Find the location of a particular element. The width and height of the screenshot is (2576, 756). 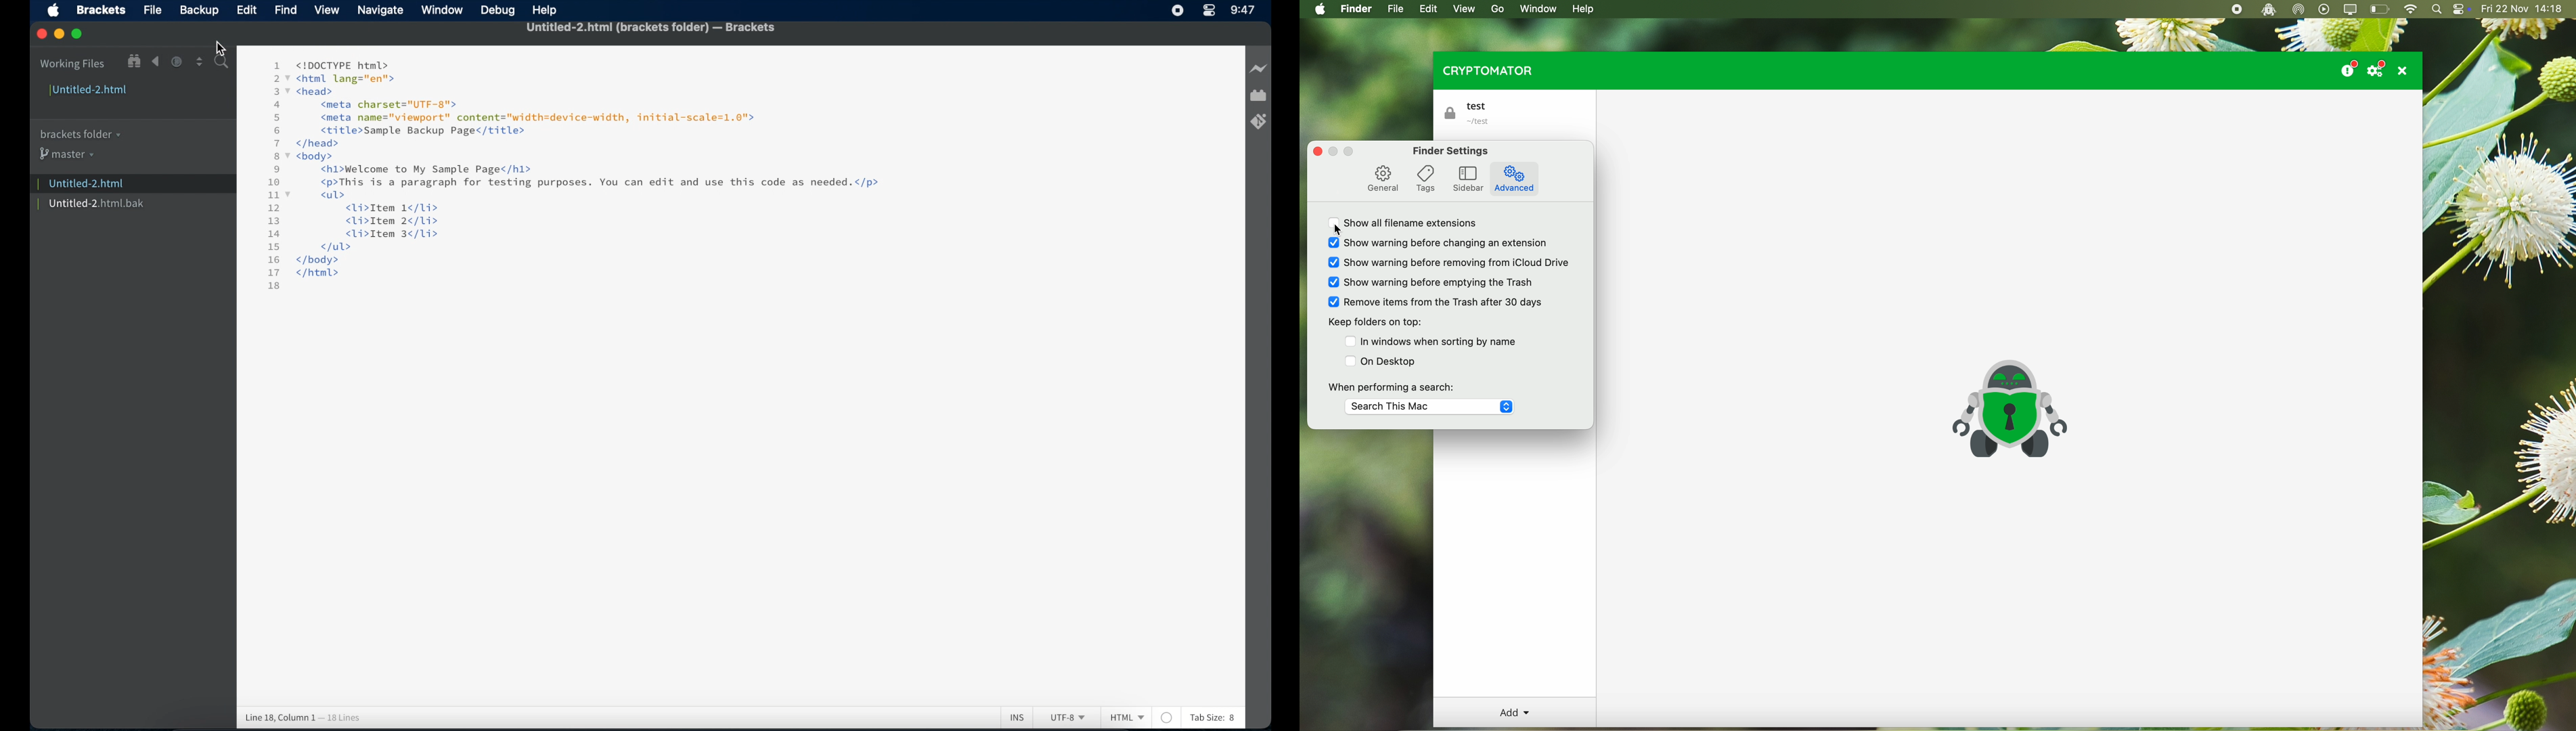

untitled-2.html.bak is located at coordinates (90, 204).